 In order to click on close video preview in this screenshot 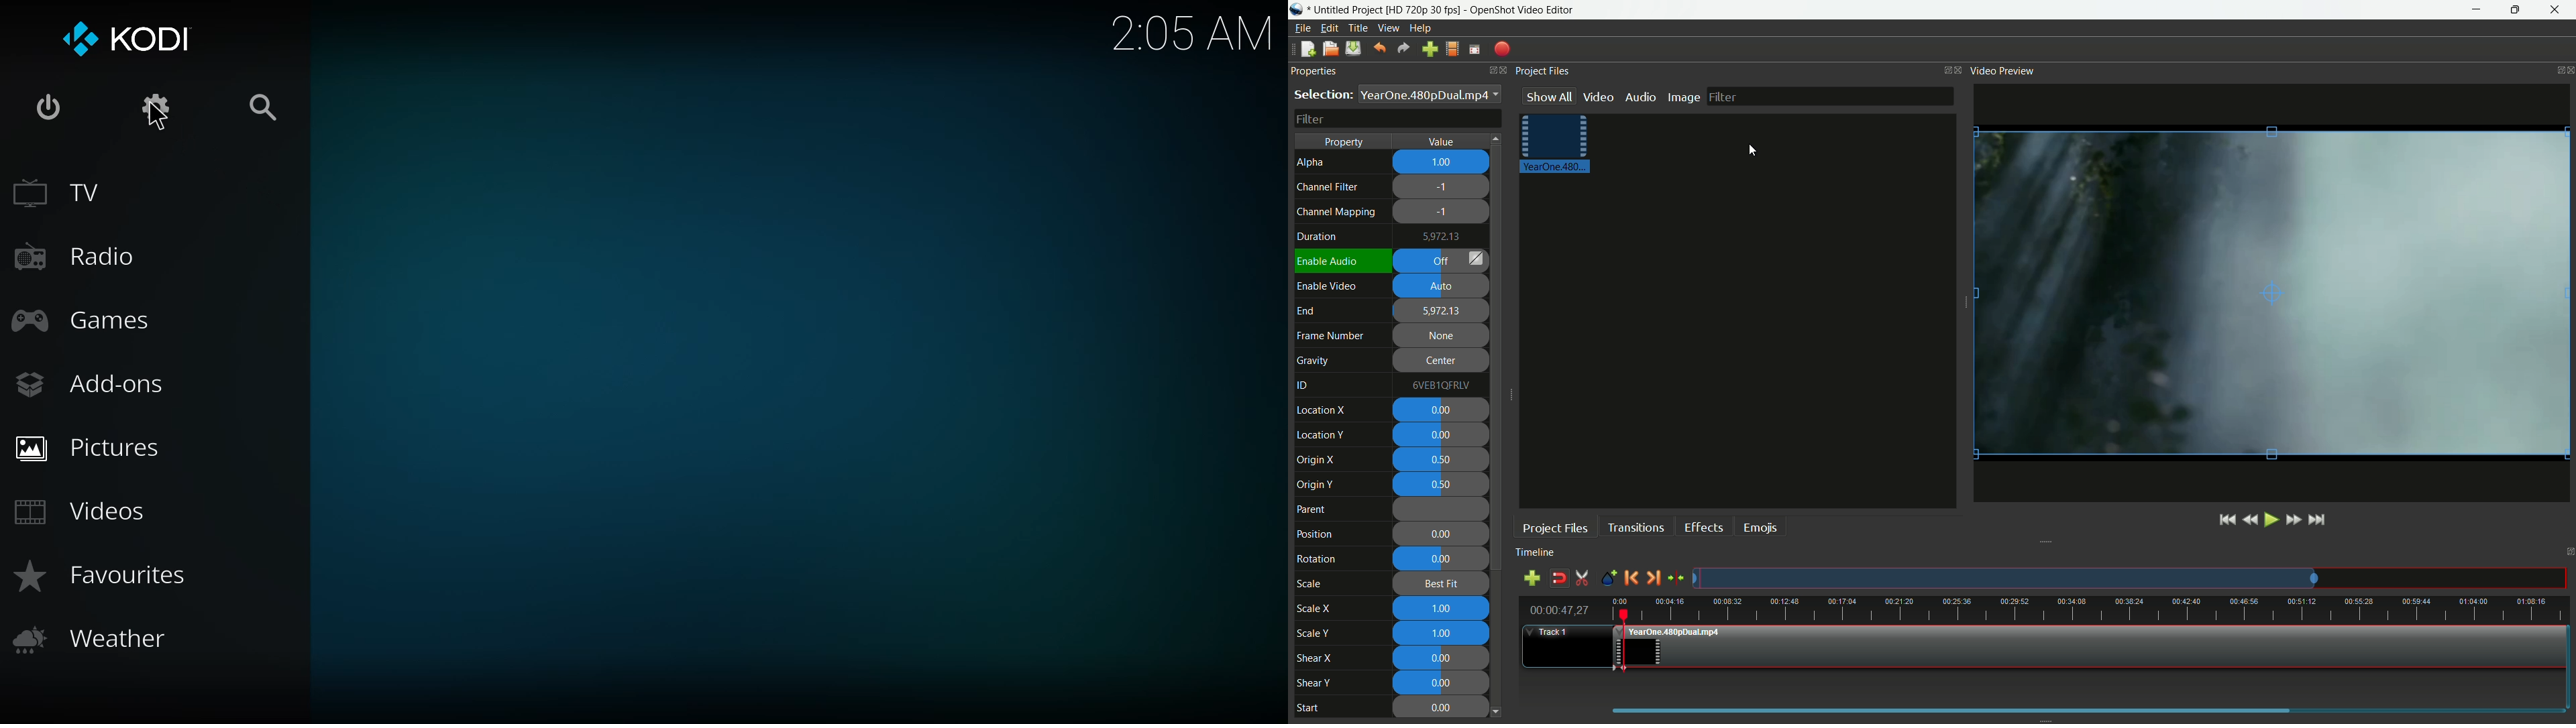, I will do `click(2568, 68)`.